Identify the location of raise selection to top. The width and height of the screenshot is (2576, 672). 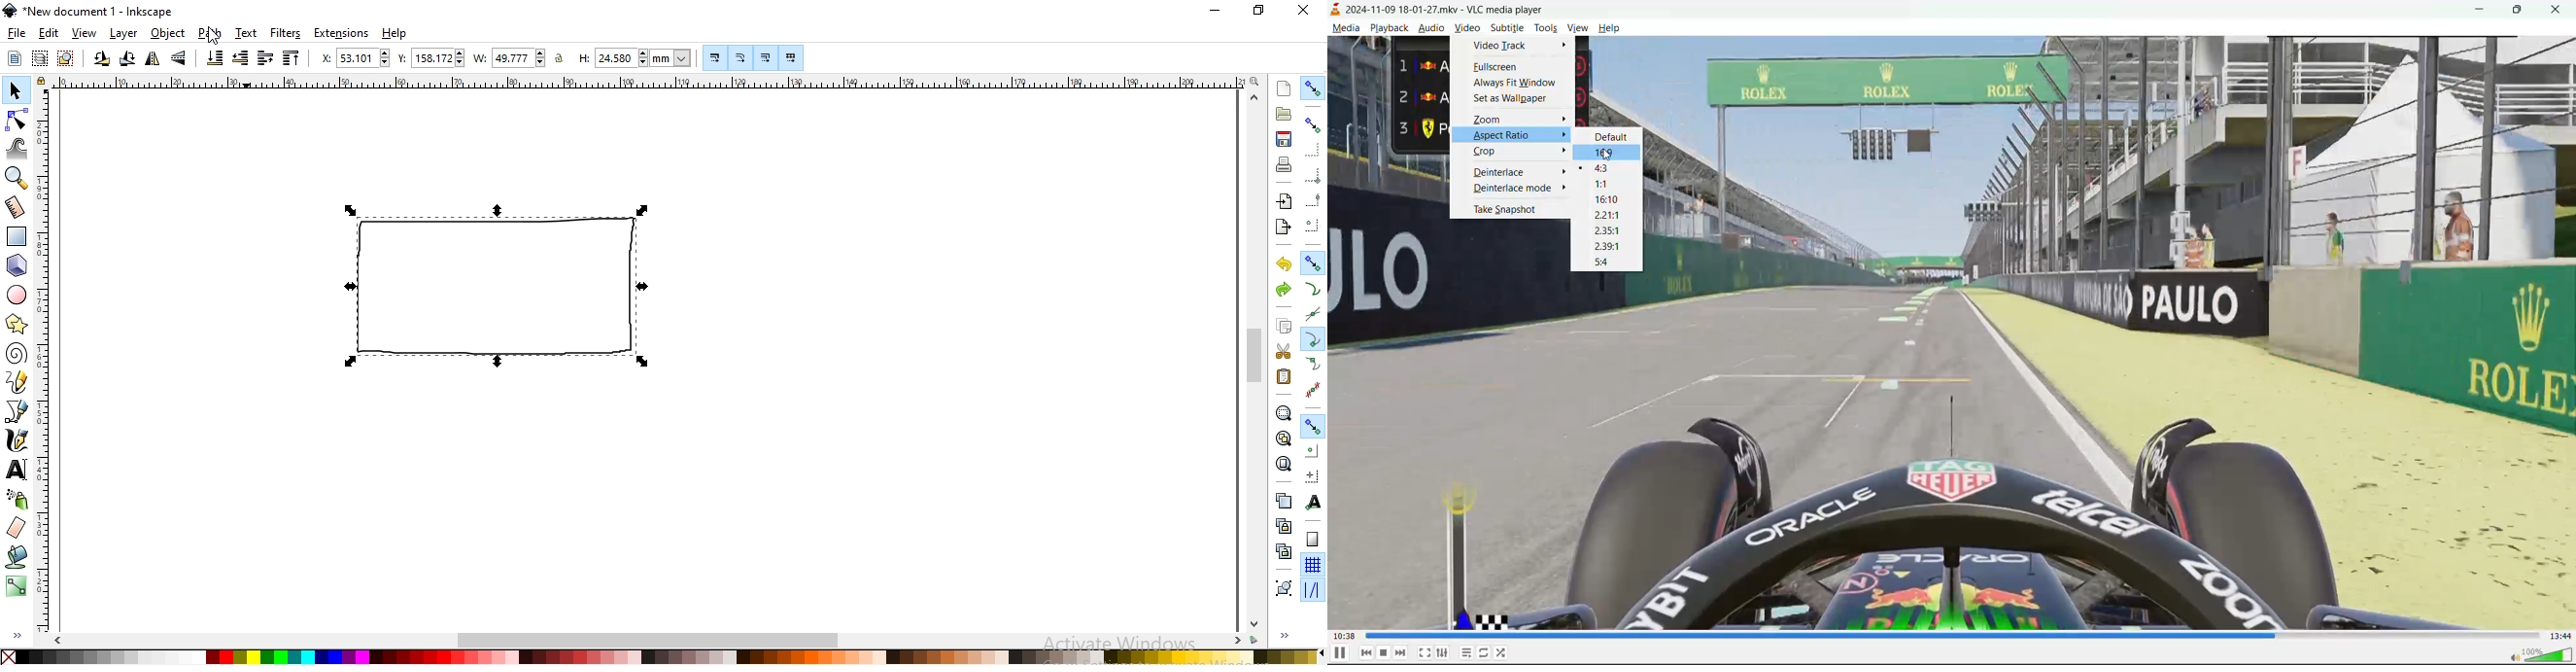
(292, 57).